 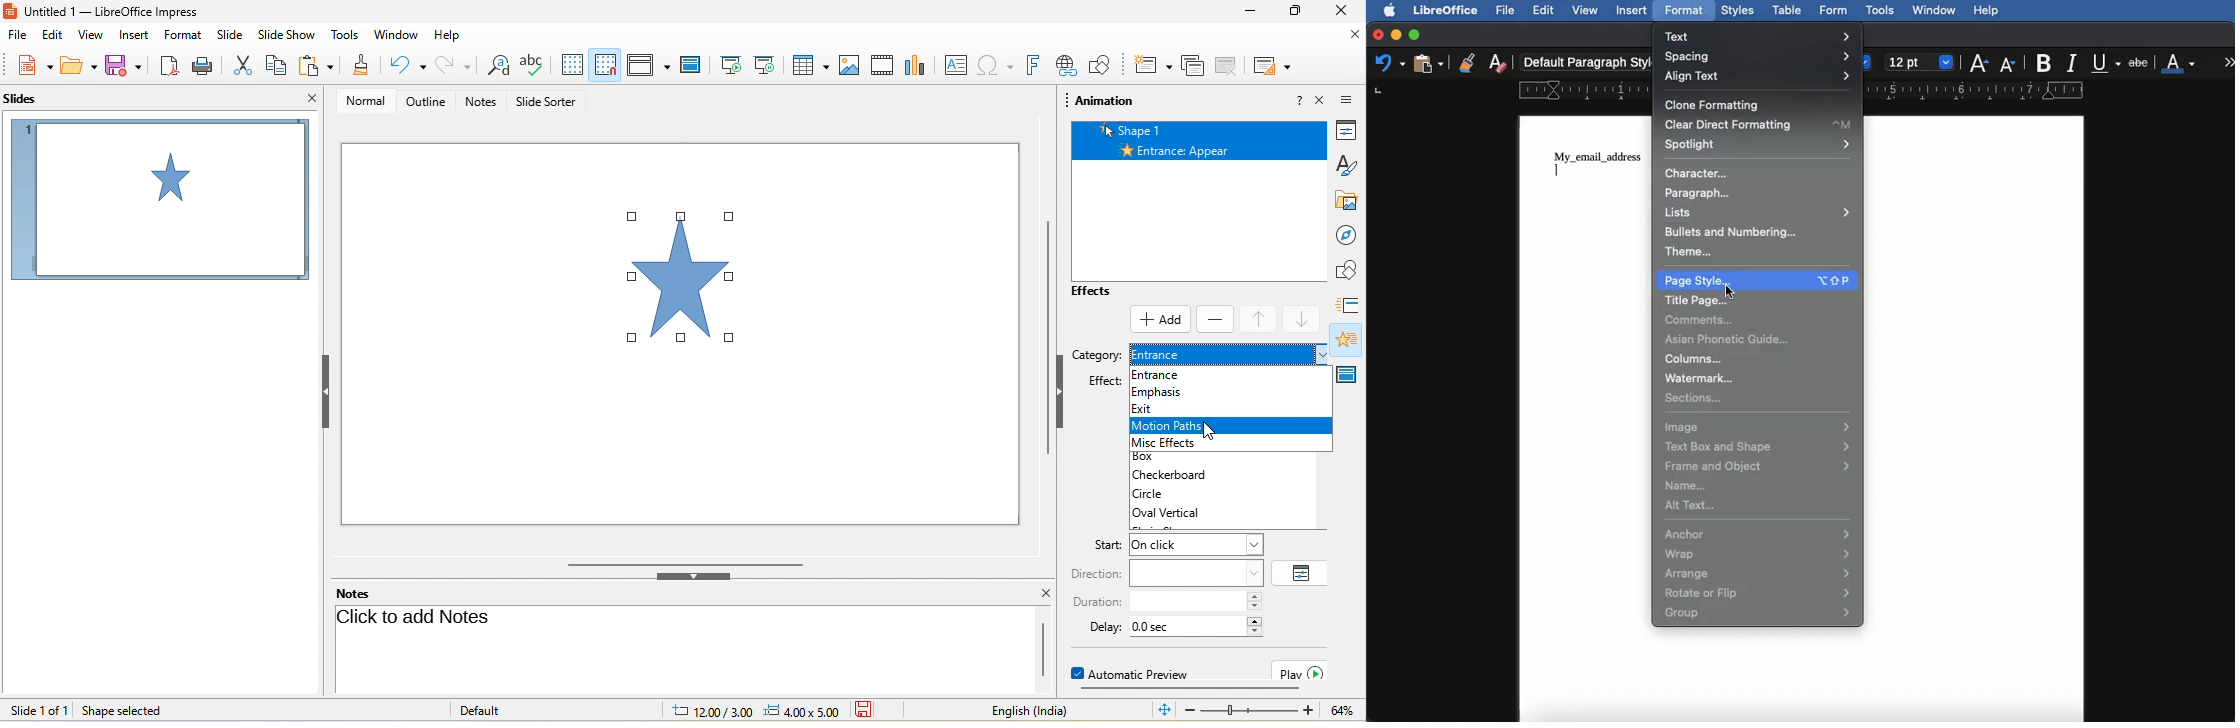 What do you see at coordinates (102, 11) in the screenshot?
I see `current window title: Untitled 1 — LibreOffice Impress` at bounding box center [102, 11].